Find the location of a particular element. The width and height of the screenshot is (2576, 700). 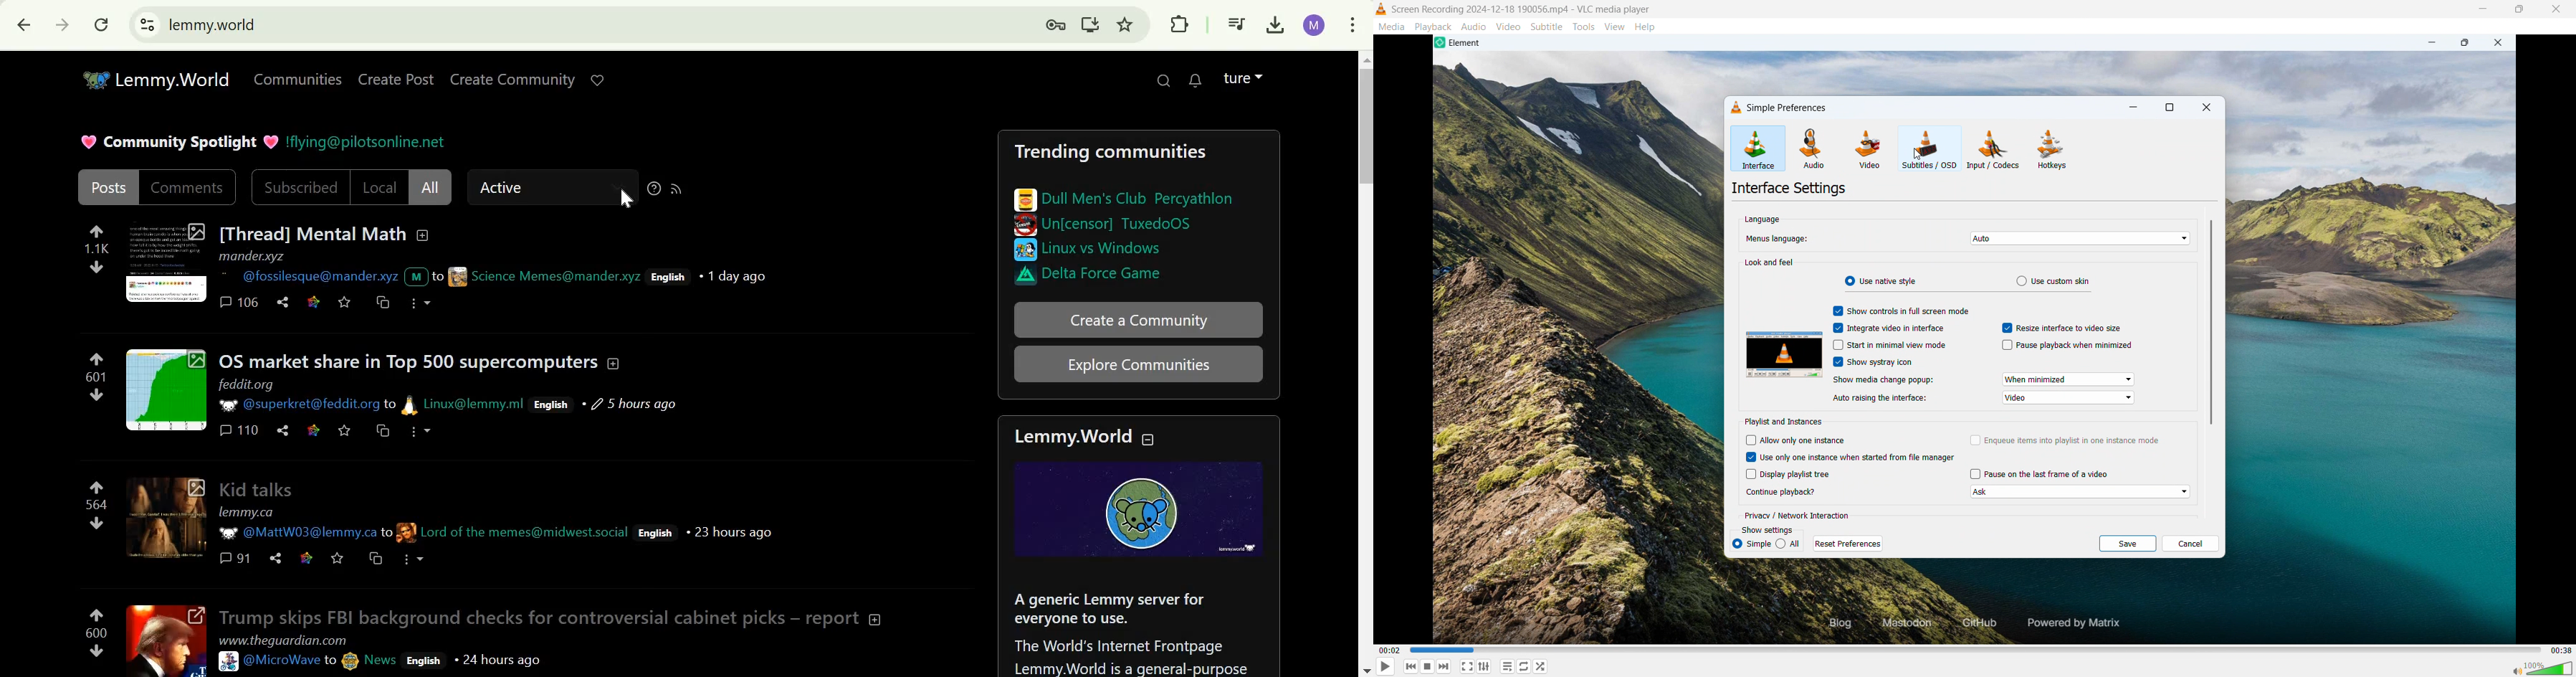

Local is located at coordinates (378, 186).